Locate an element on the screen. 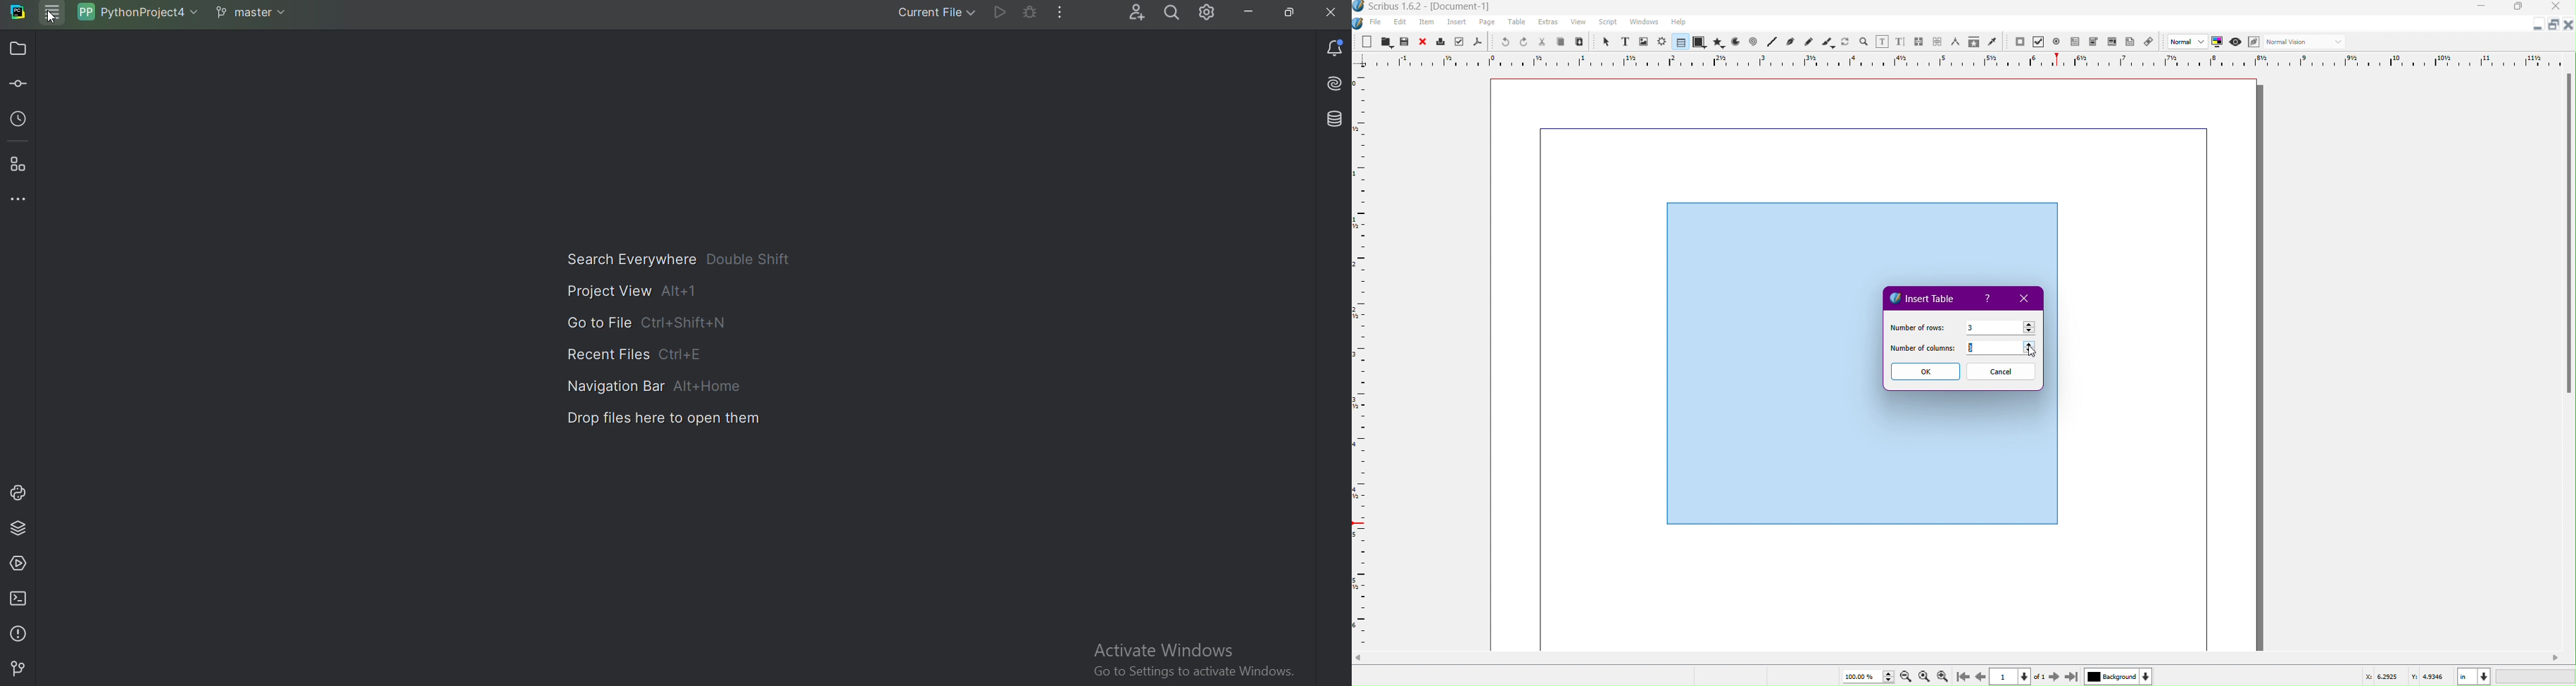 This screenshot has width=2576, height=700. Window Name is located at coordinates (1429, 7).